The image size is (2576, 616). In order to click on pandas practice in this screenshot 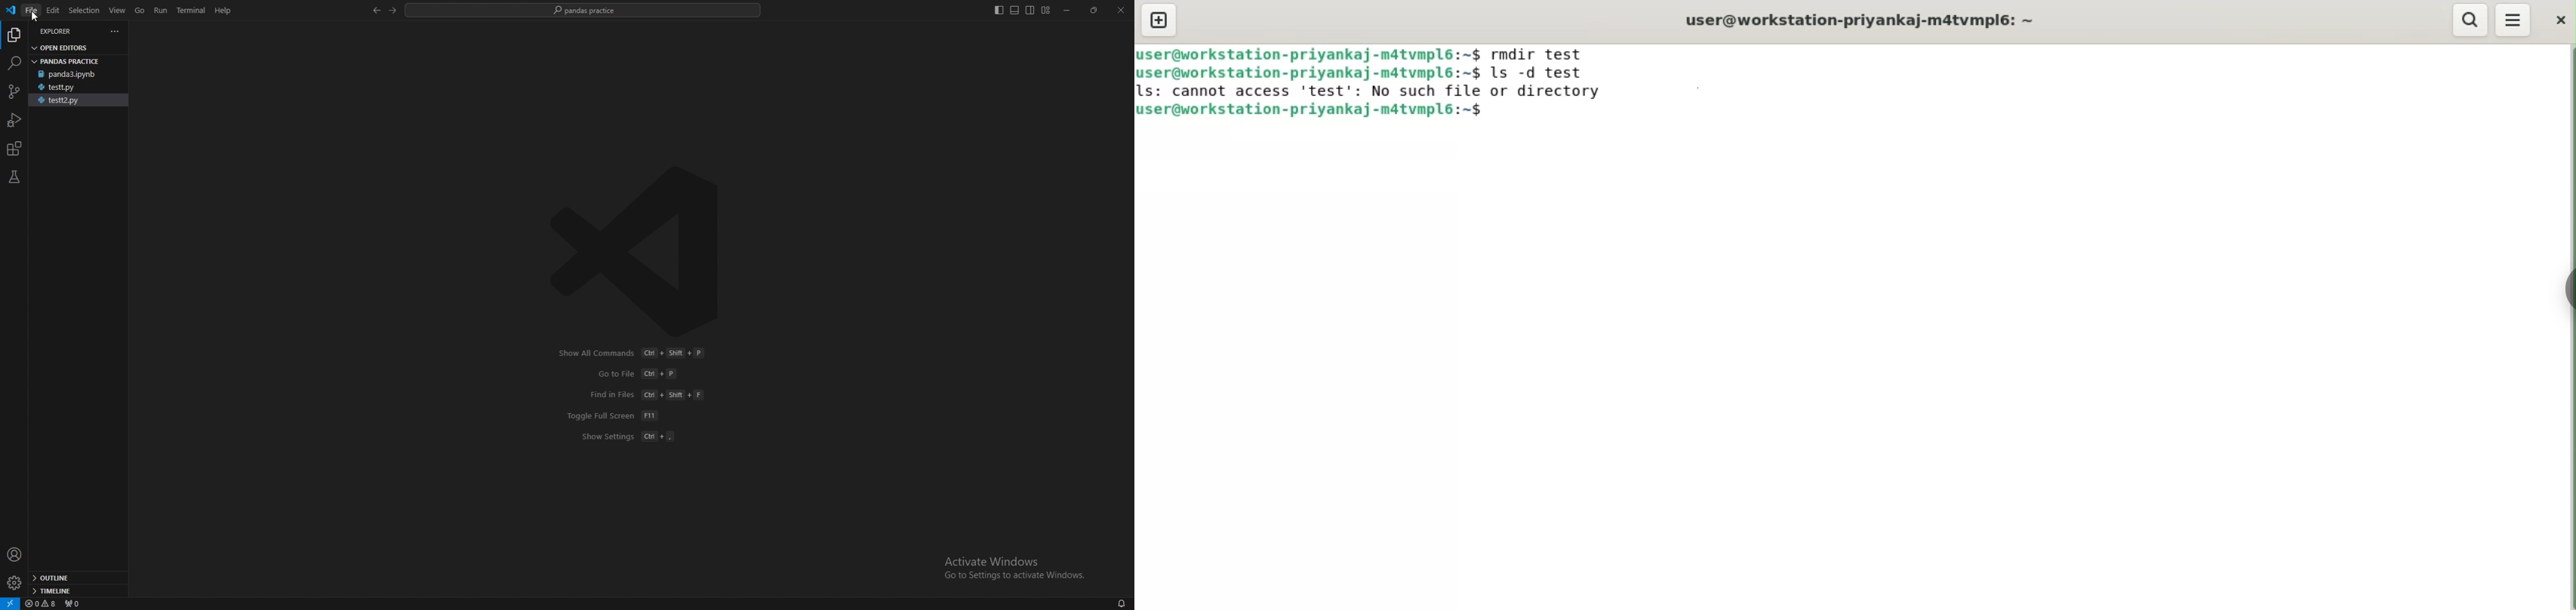, I will do `click(584, 11)`.